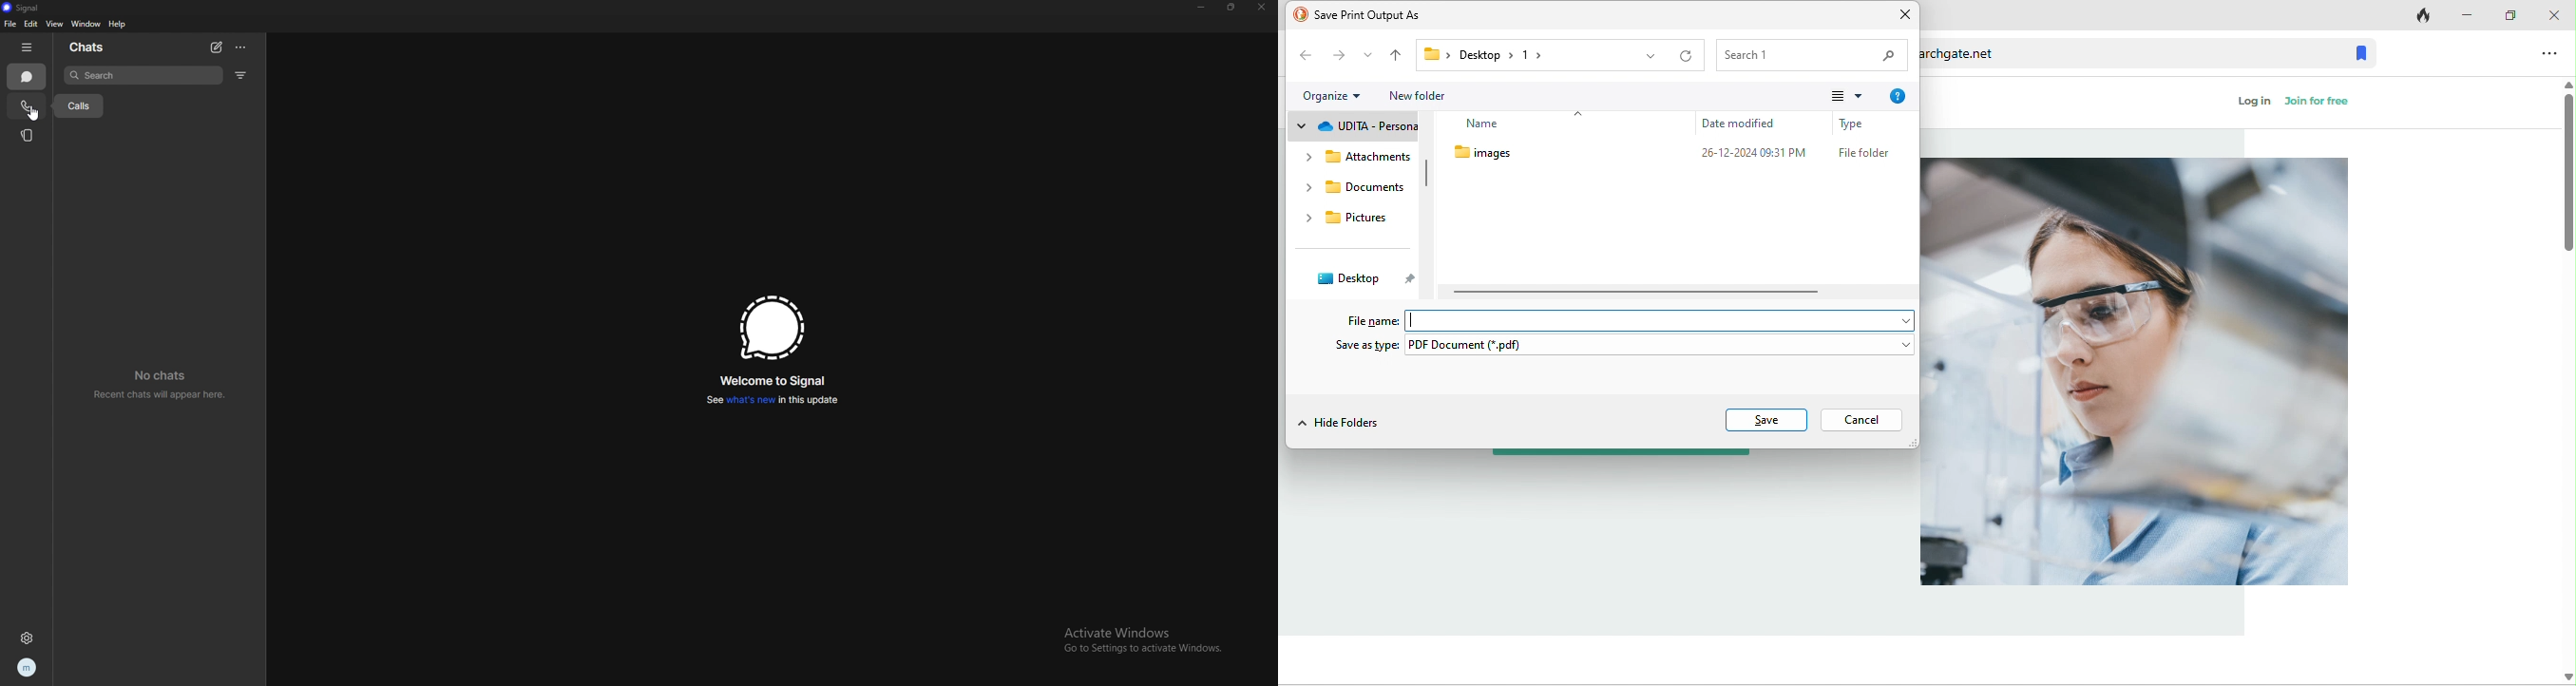 The image size is (2576, 700). Describe the element at coordinates (1304, 57) in the screenshot. I see `back` at that location.